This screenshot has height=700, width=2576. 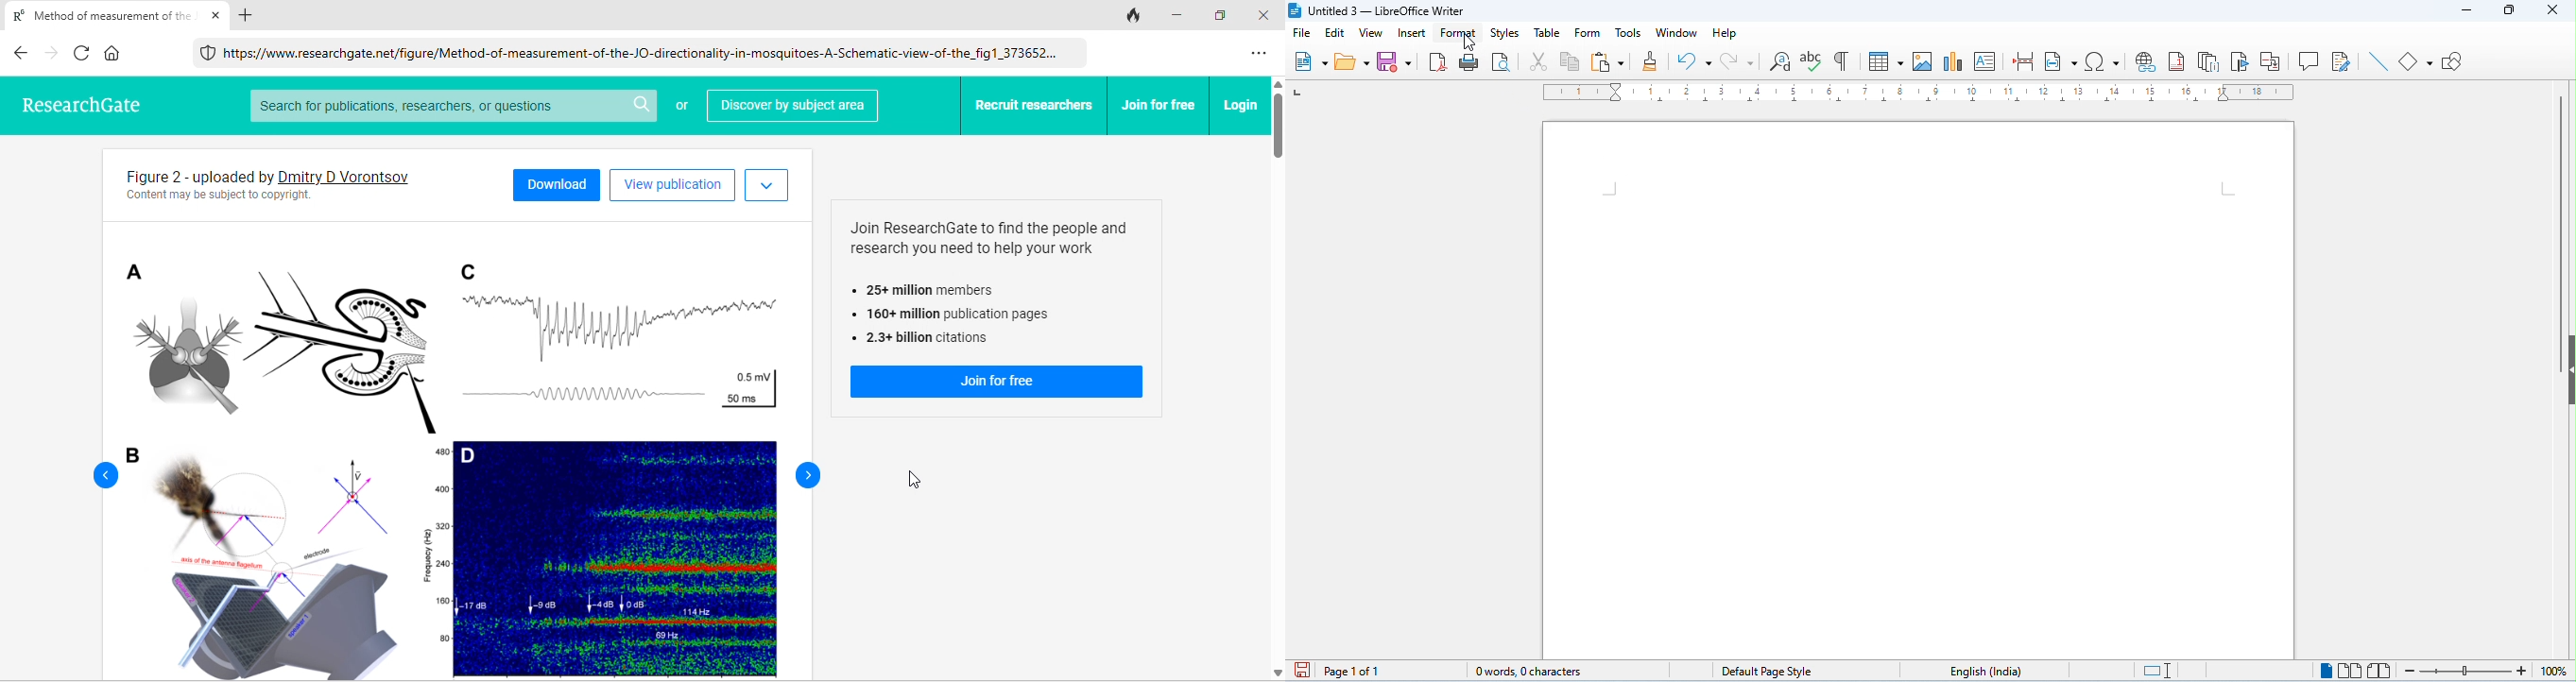 I want to click on option, so click(x=1260, y=53).